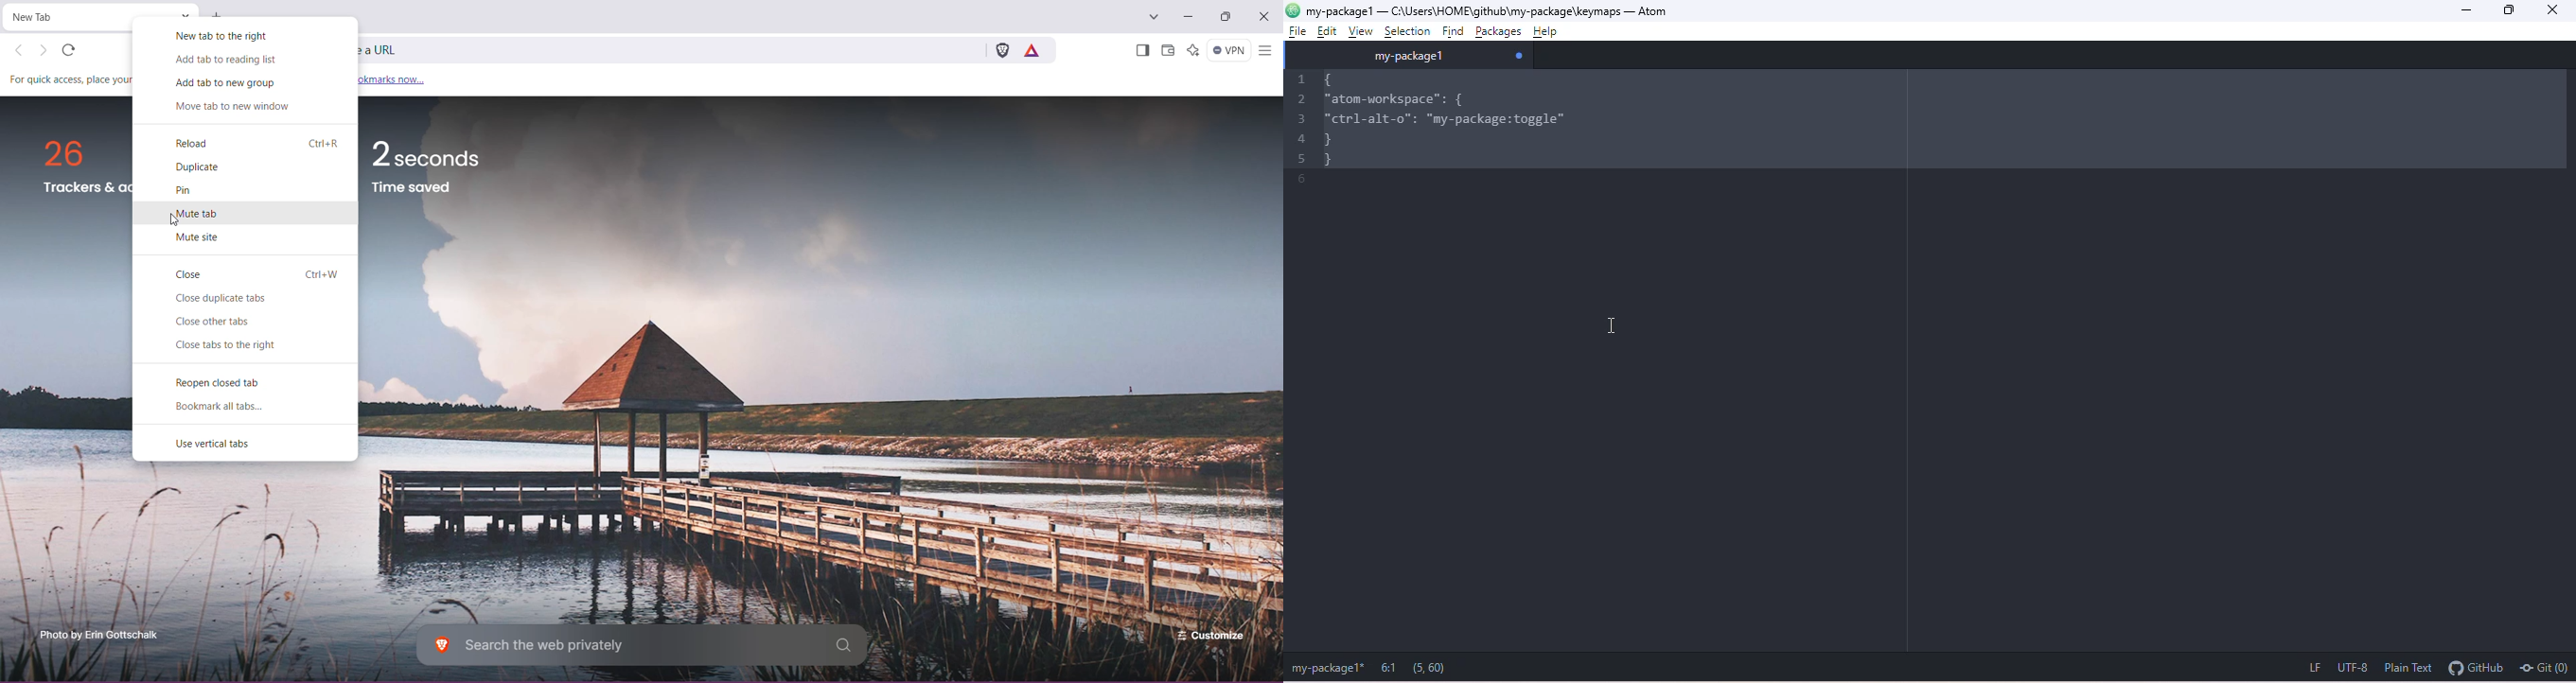  What do you see at coordinates (136, 20) in the screenshot?
I see `Cursor` at bounding box center [136, 20].